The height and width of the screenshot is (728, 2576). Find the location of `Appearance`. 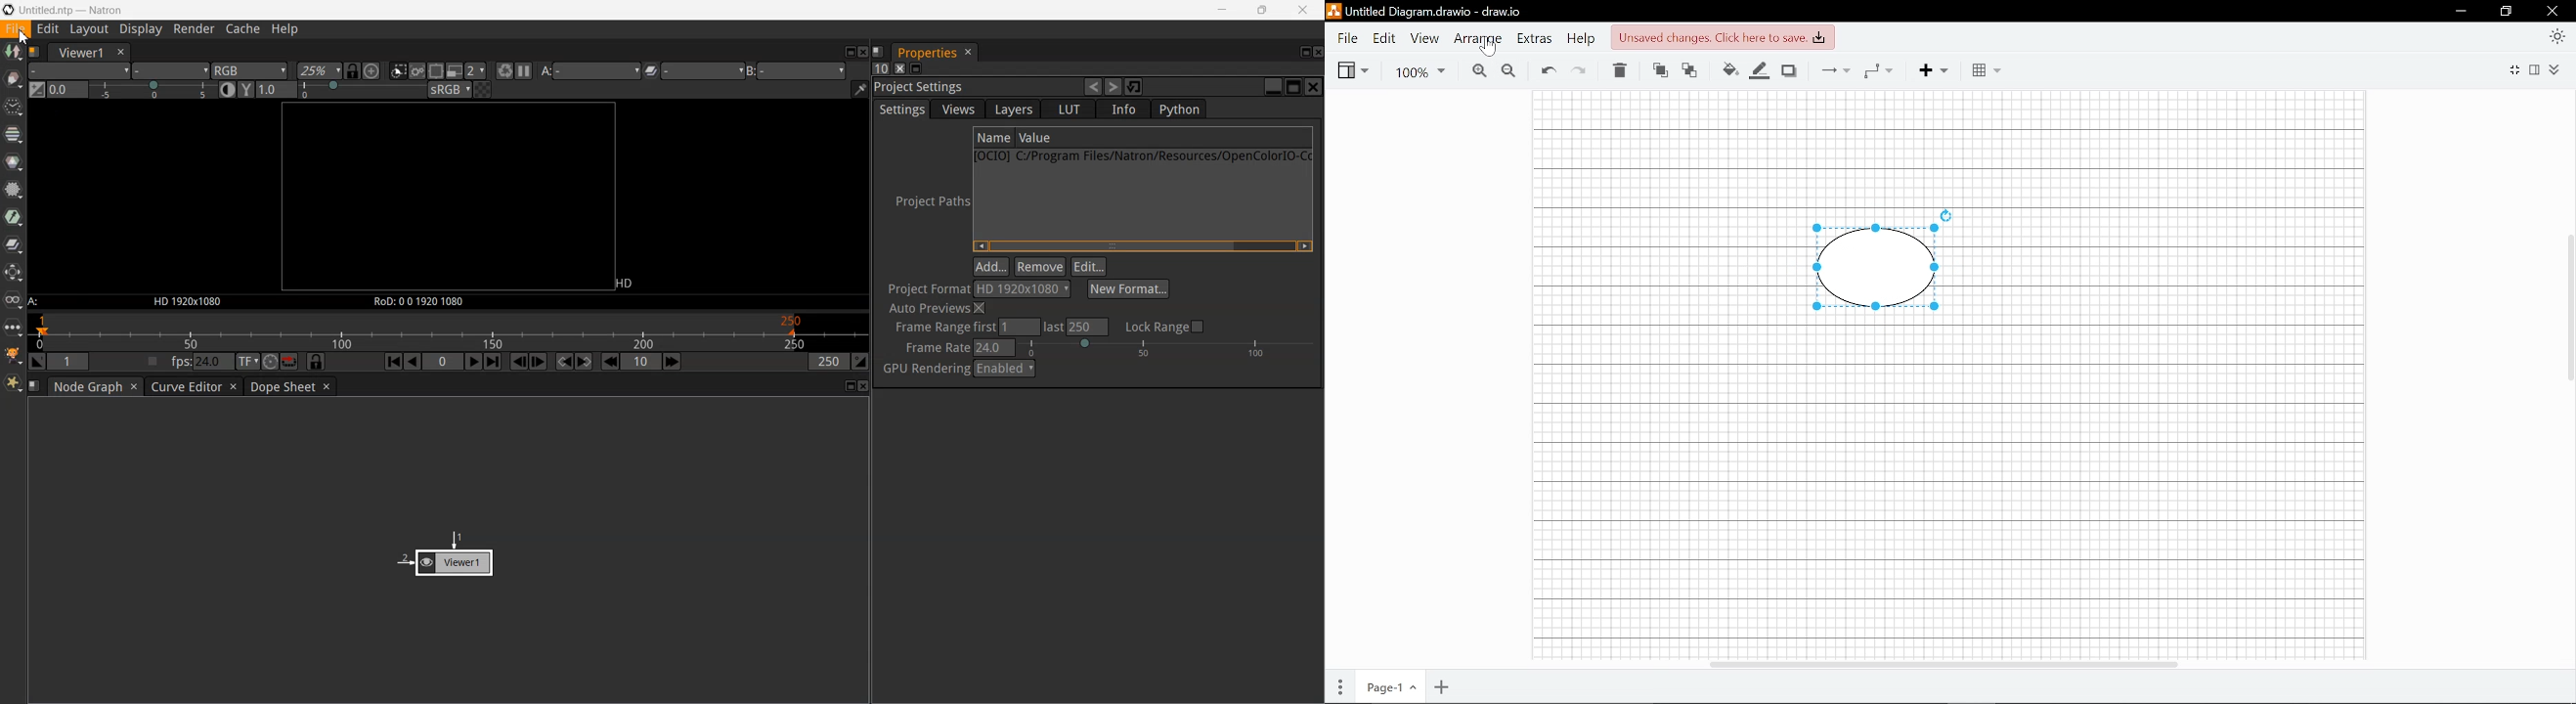

Appearance is located at coordinates (2556, 35).